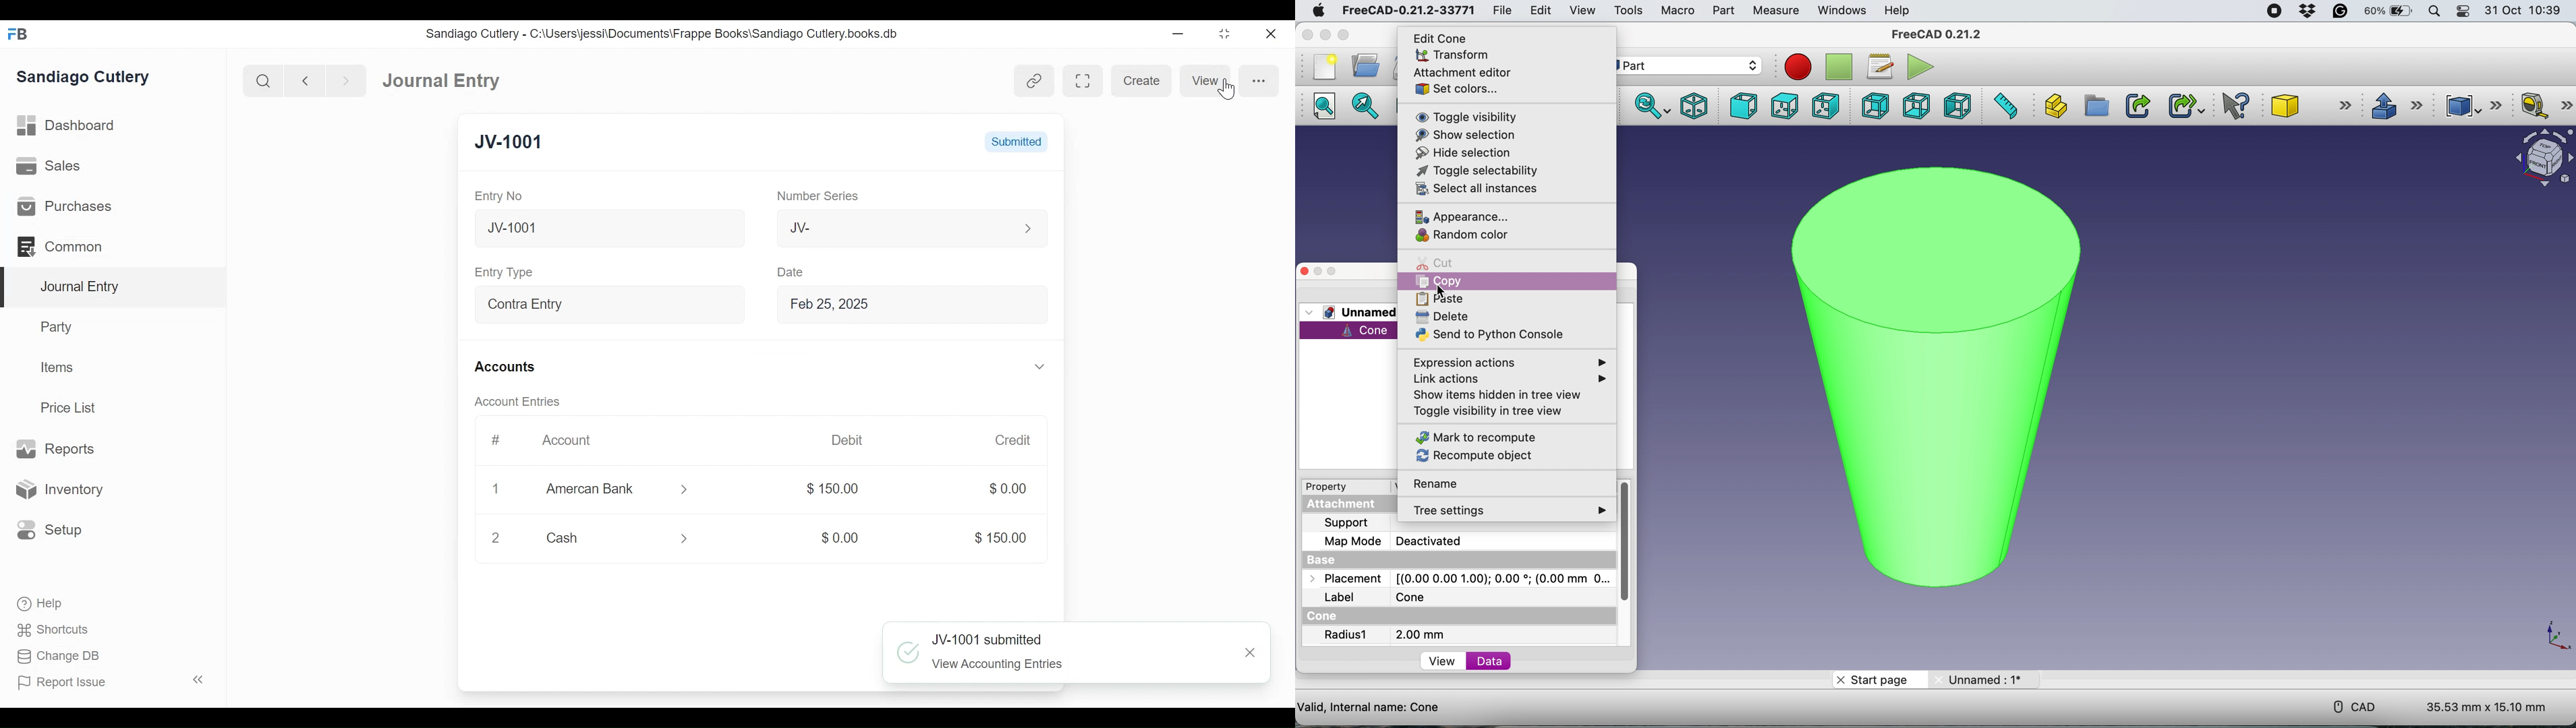  What do you see at coordinates (2006, 107) in the screenshot?
I see `measure distance` at bounding box center [2006, 107].